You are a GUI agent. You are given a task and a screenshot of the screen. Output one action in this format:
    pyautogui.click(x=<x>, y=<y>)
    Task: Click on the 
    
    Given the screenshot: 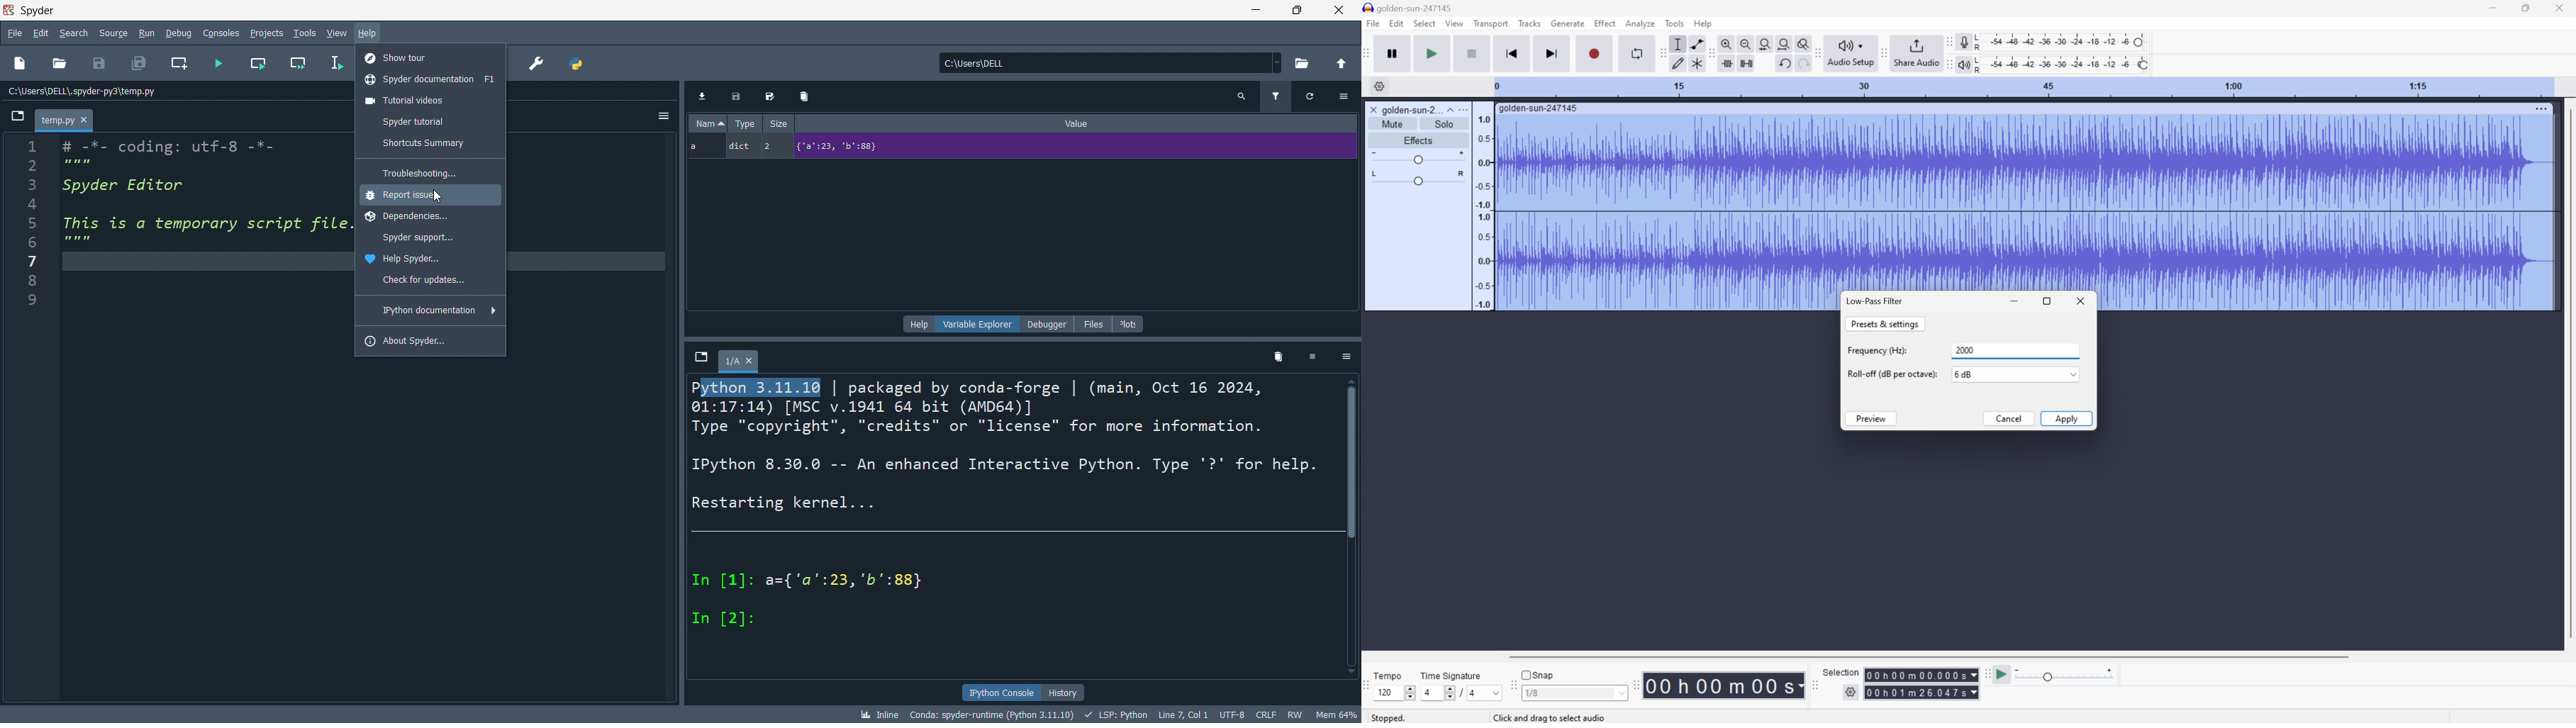 What is the action you would take?
    pyautogui.click(x=1921, y=675)
    